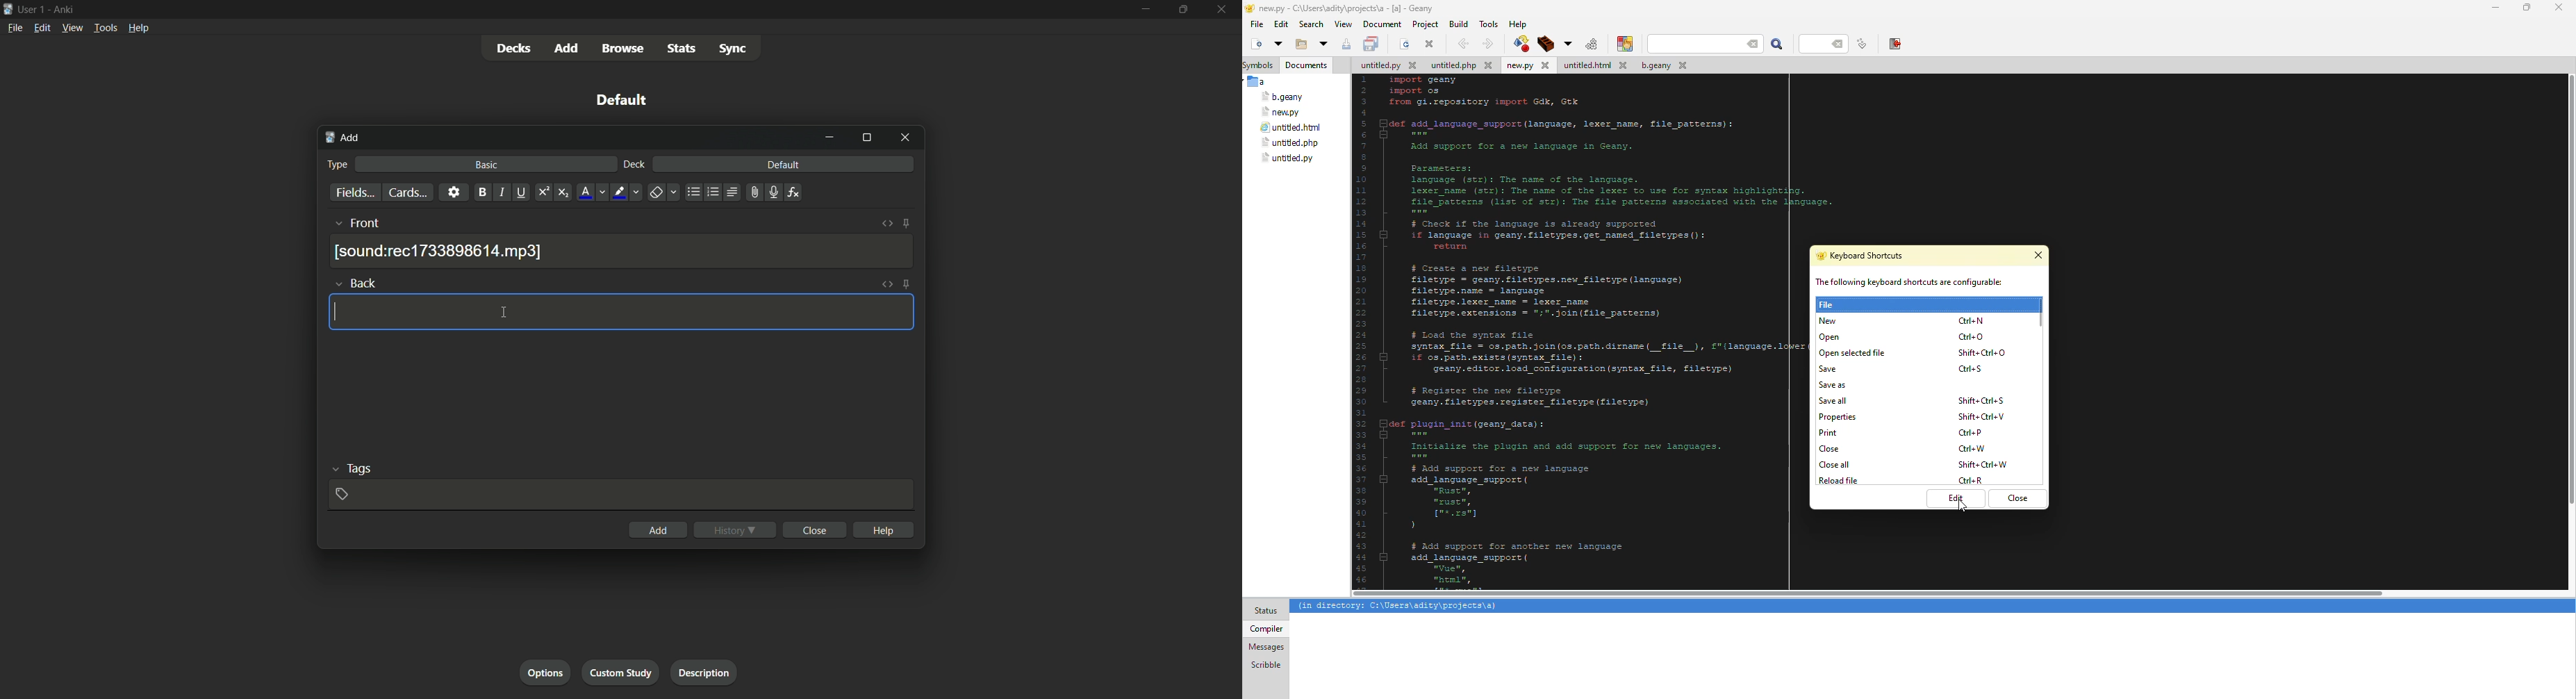 The width and height of the screenshot is (2576, 700). Describe the element at coordinates (544, 672) in the screenshot. I see `options` at that location.